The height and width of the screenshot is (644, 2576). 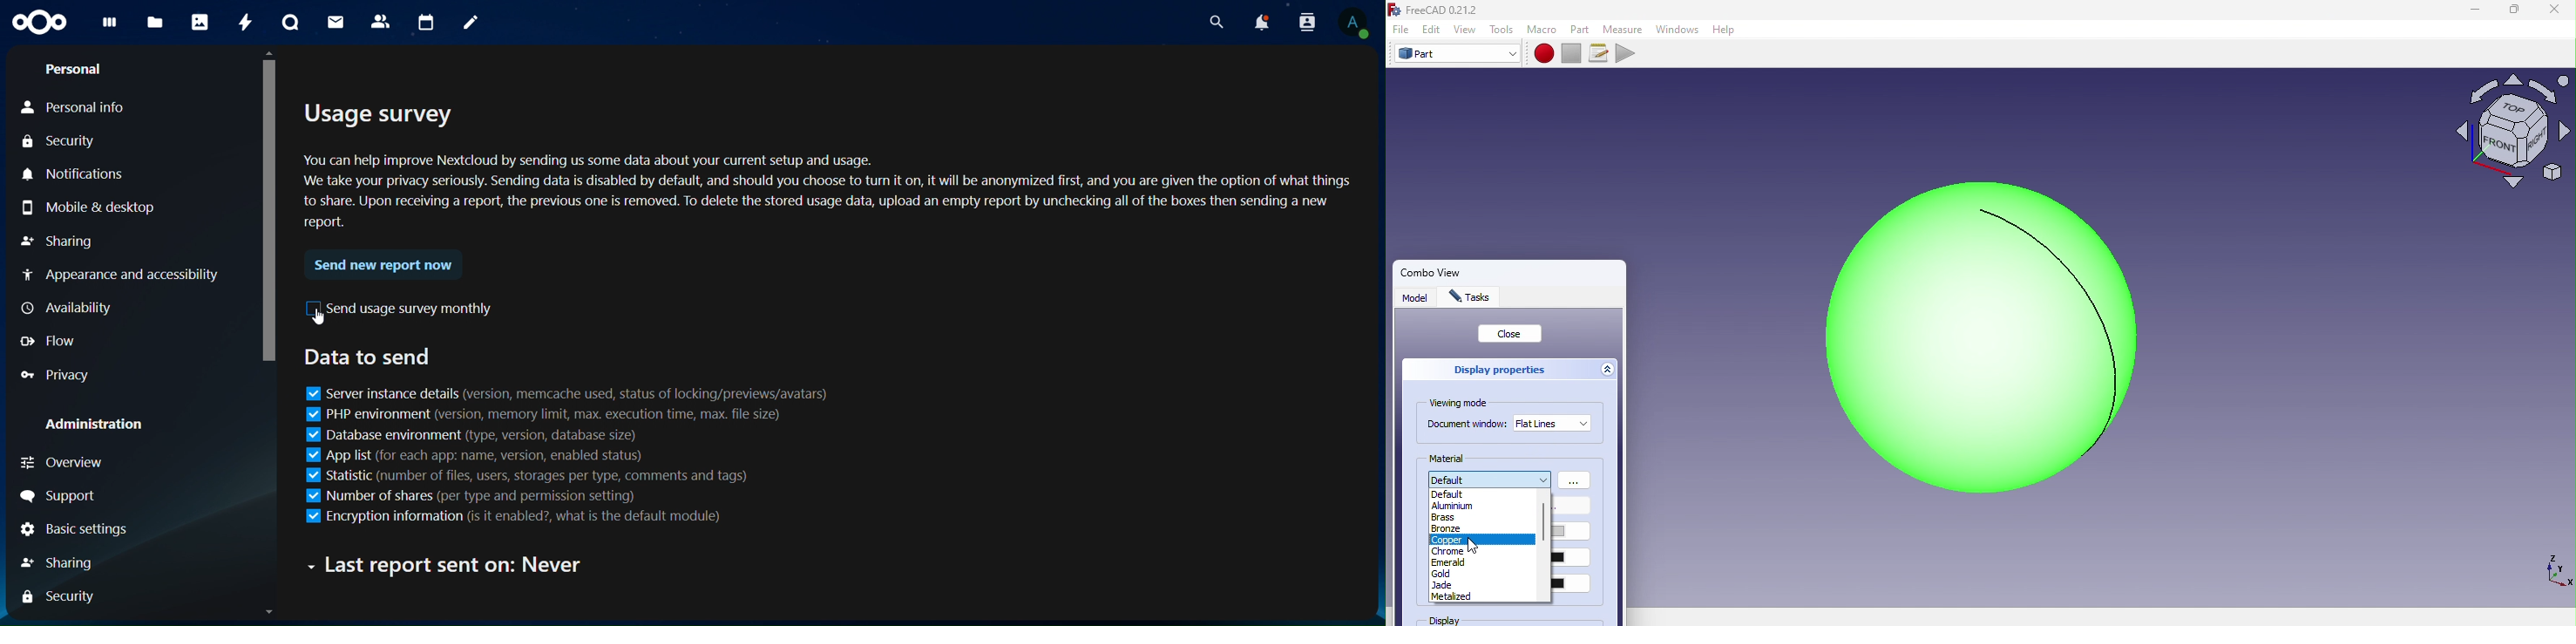 What do you see at coordinates (1677, 30) in the screenshot?
I see `Windows` at bounding box center [1677, 30].